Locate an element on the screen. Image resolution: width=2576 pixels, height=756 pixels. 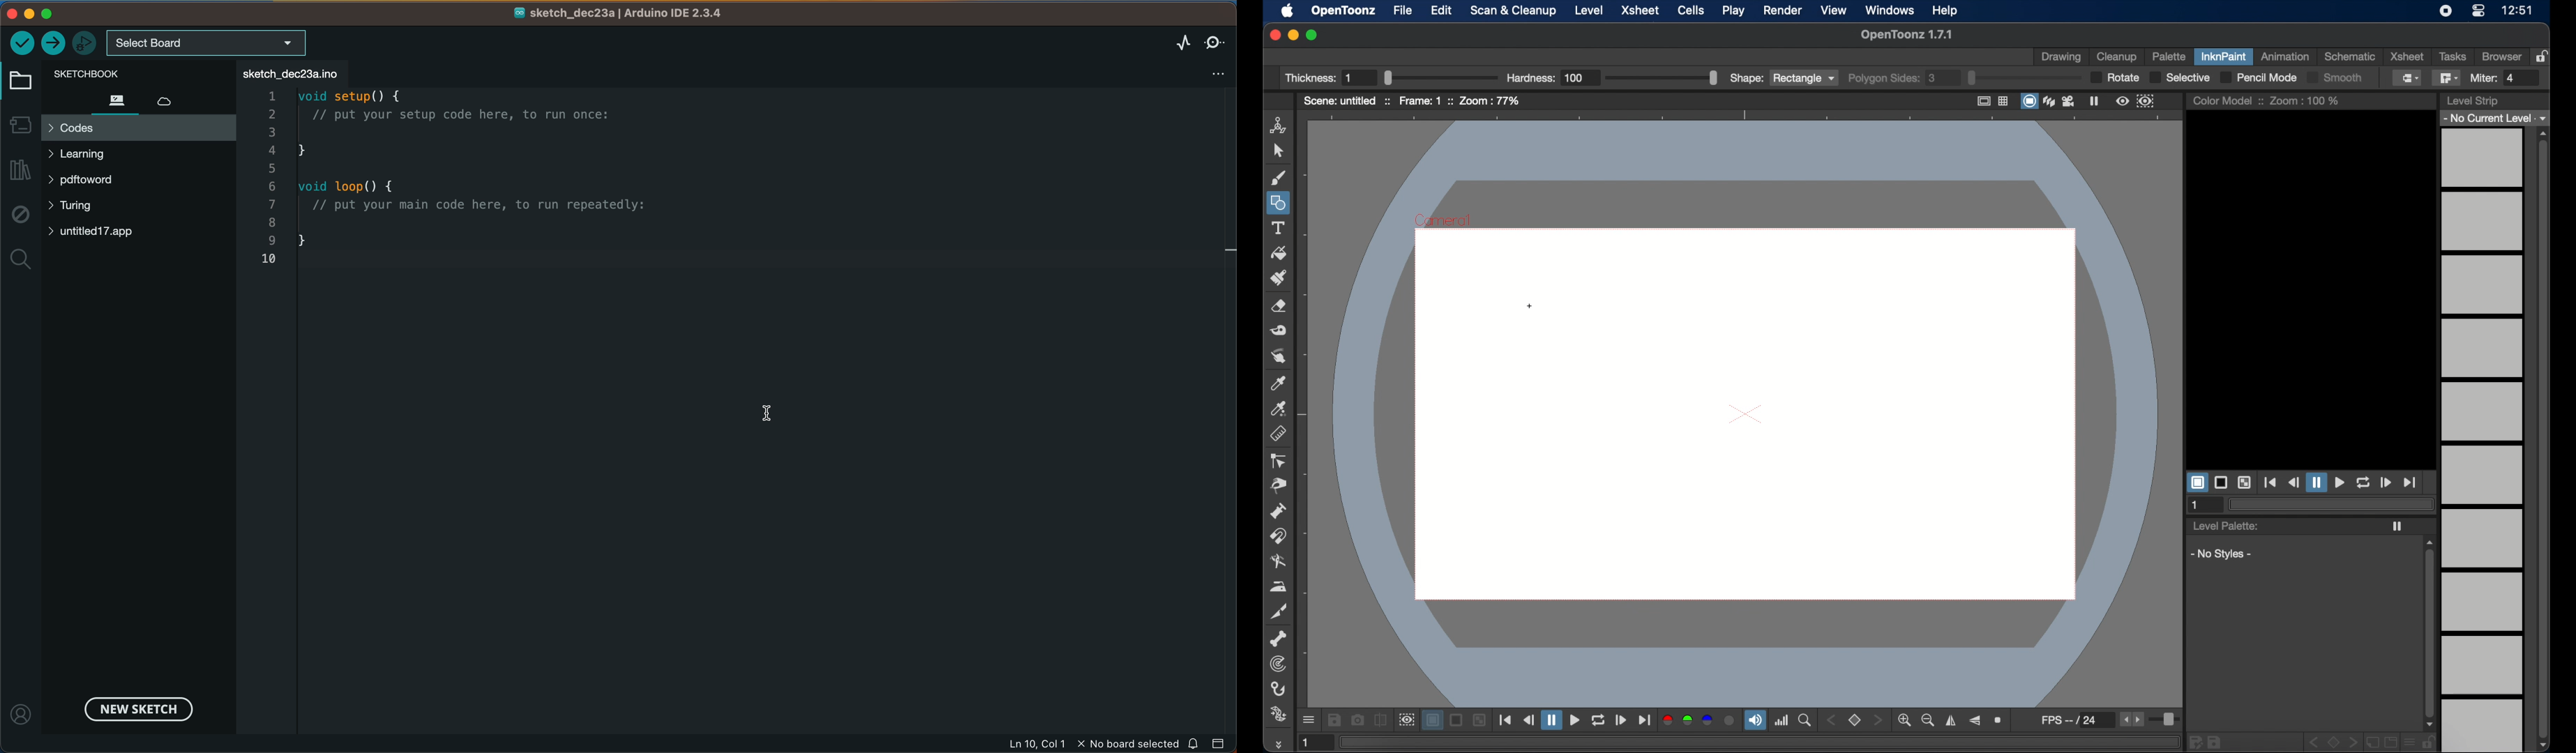
polyline fill tool is located at coordinates (2446, 77).